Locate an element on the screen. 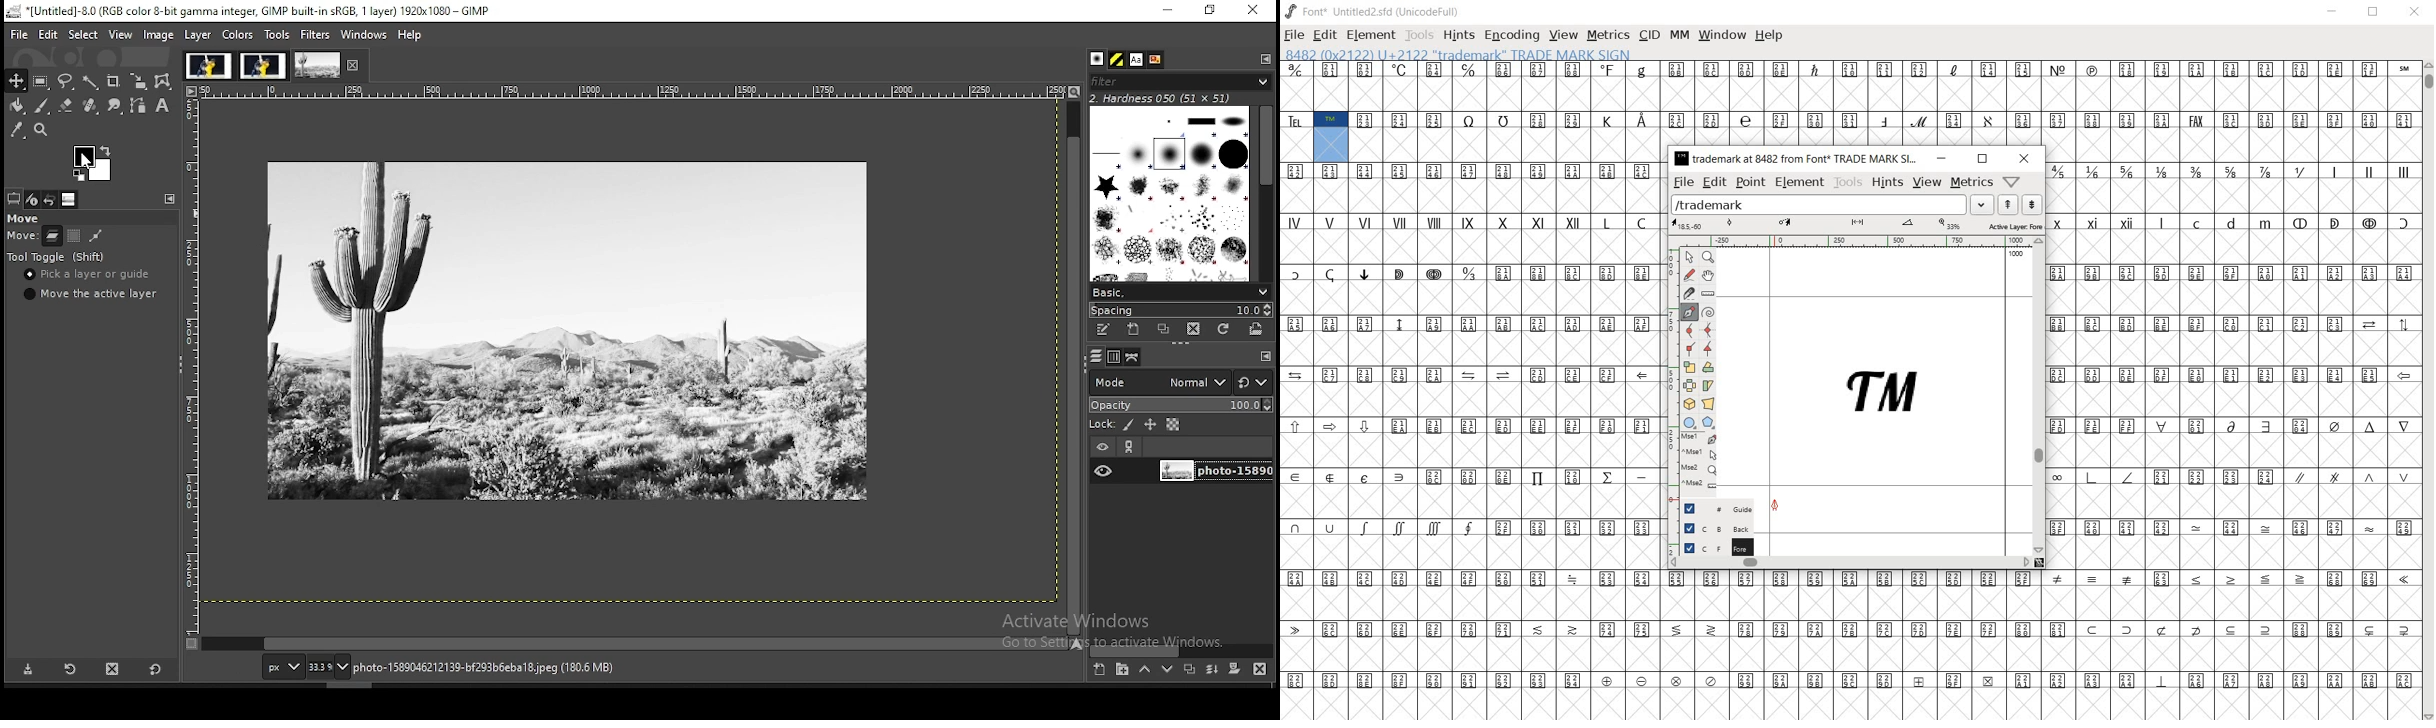 This screenshot has height=728, width=2436. select brush preset is located at coordinates (1178, 291).